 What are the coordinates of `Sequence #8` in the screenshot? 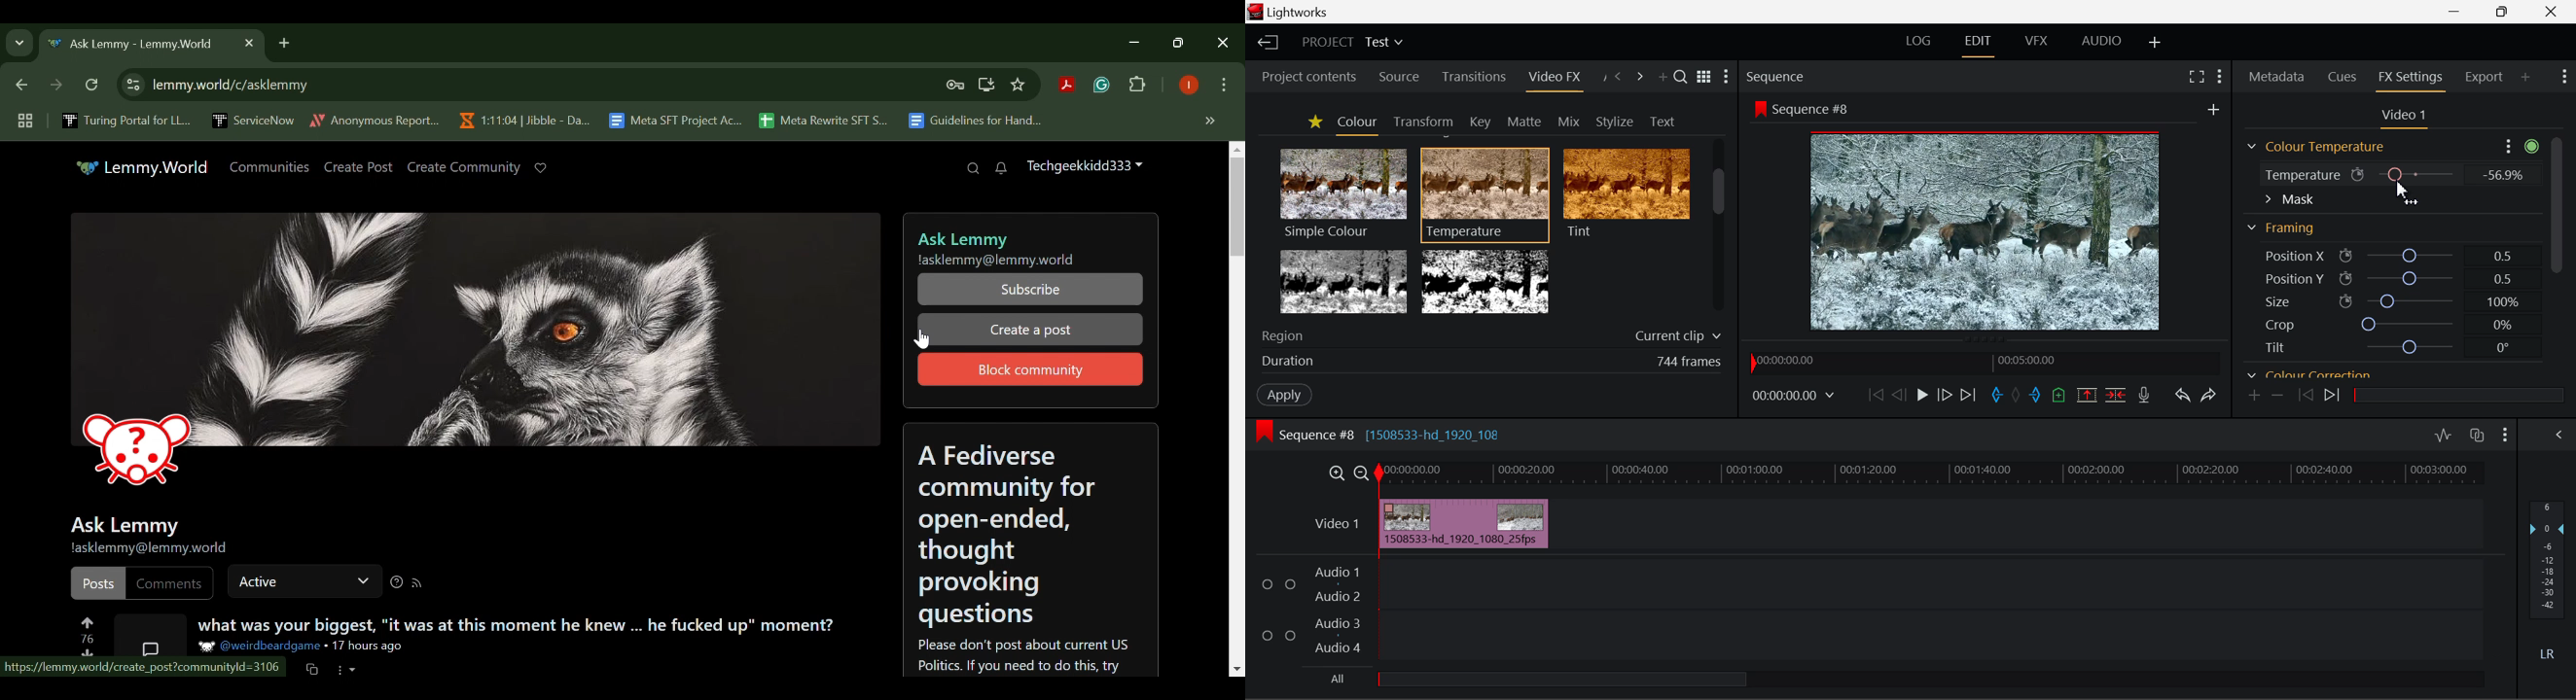 It's located at (1817, 110).